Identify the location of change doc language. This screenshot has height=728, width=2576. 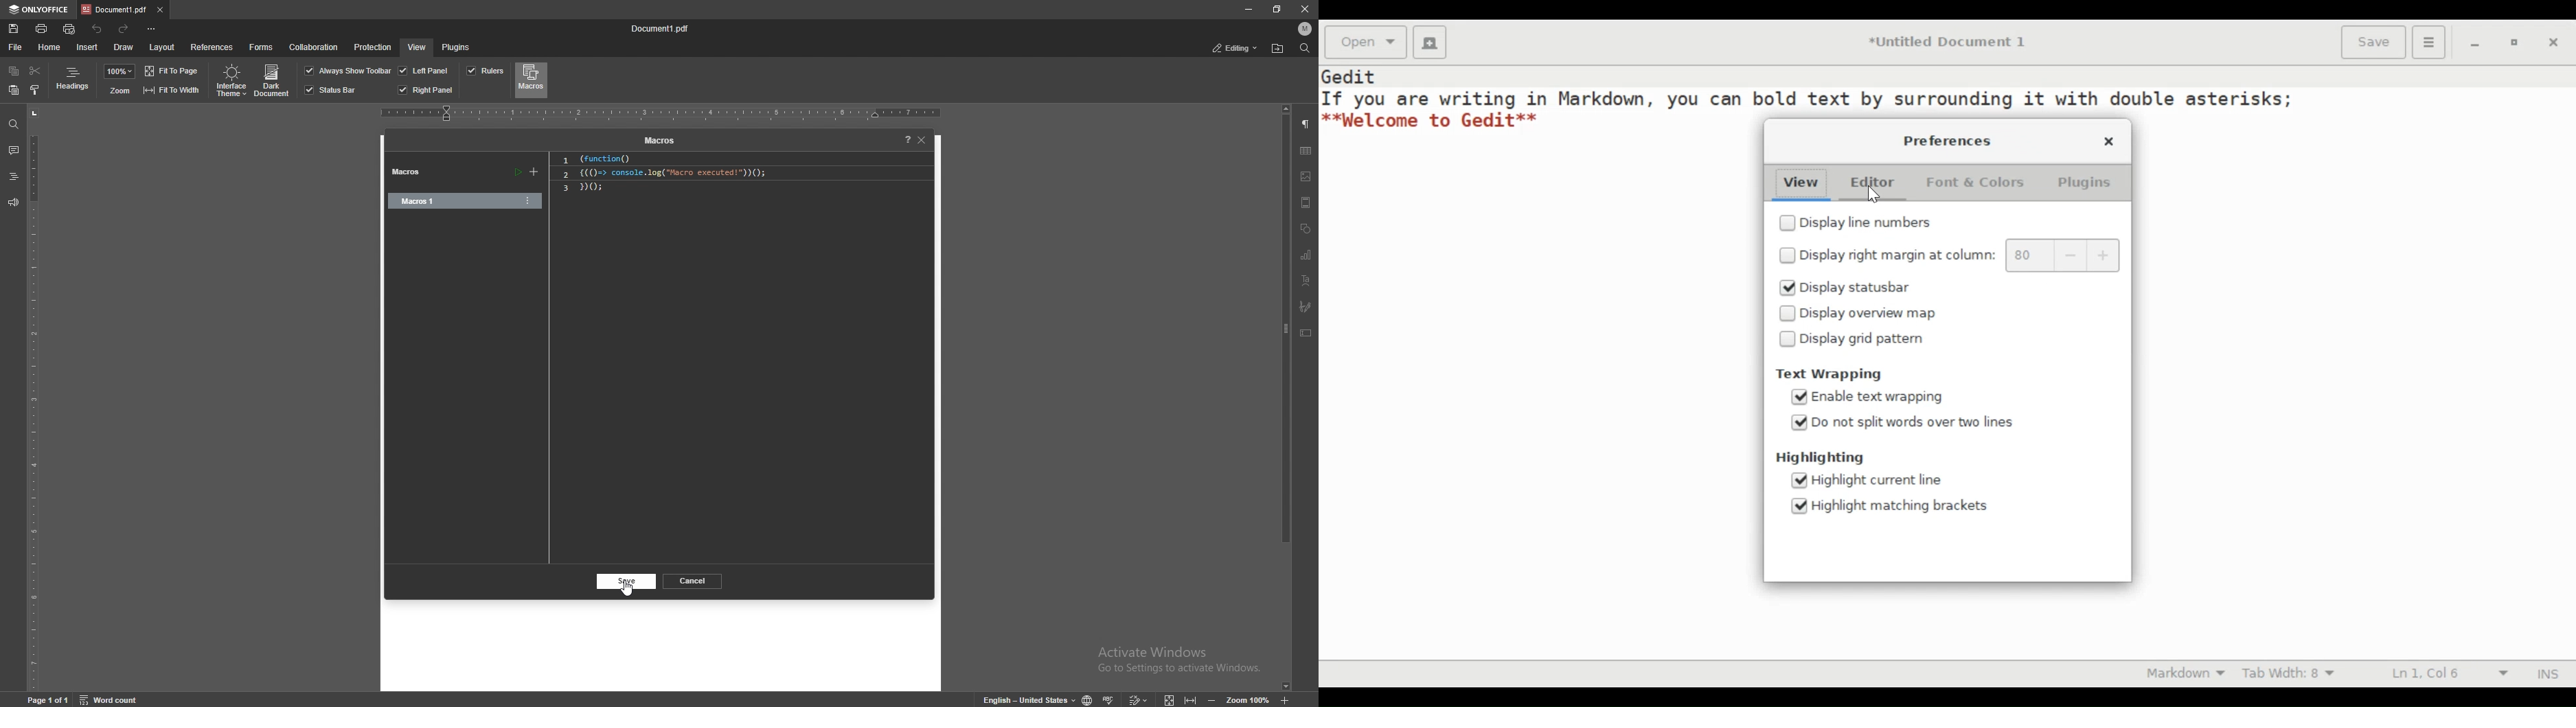
(1087, 699).